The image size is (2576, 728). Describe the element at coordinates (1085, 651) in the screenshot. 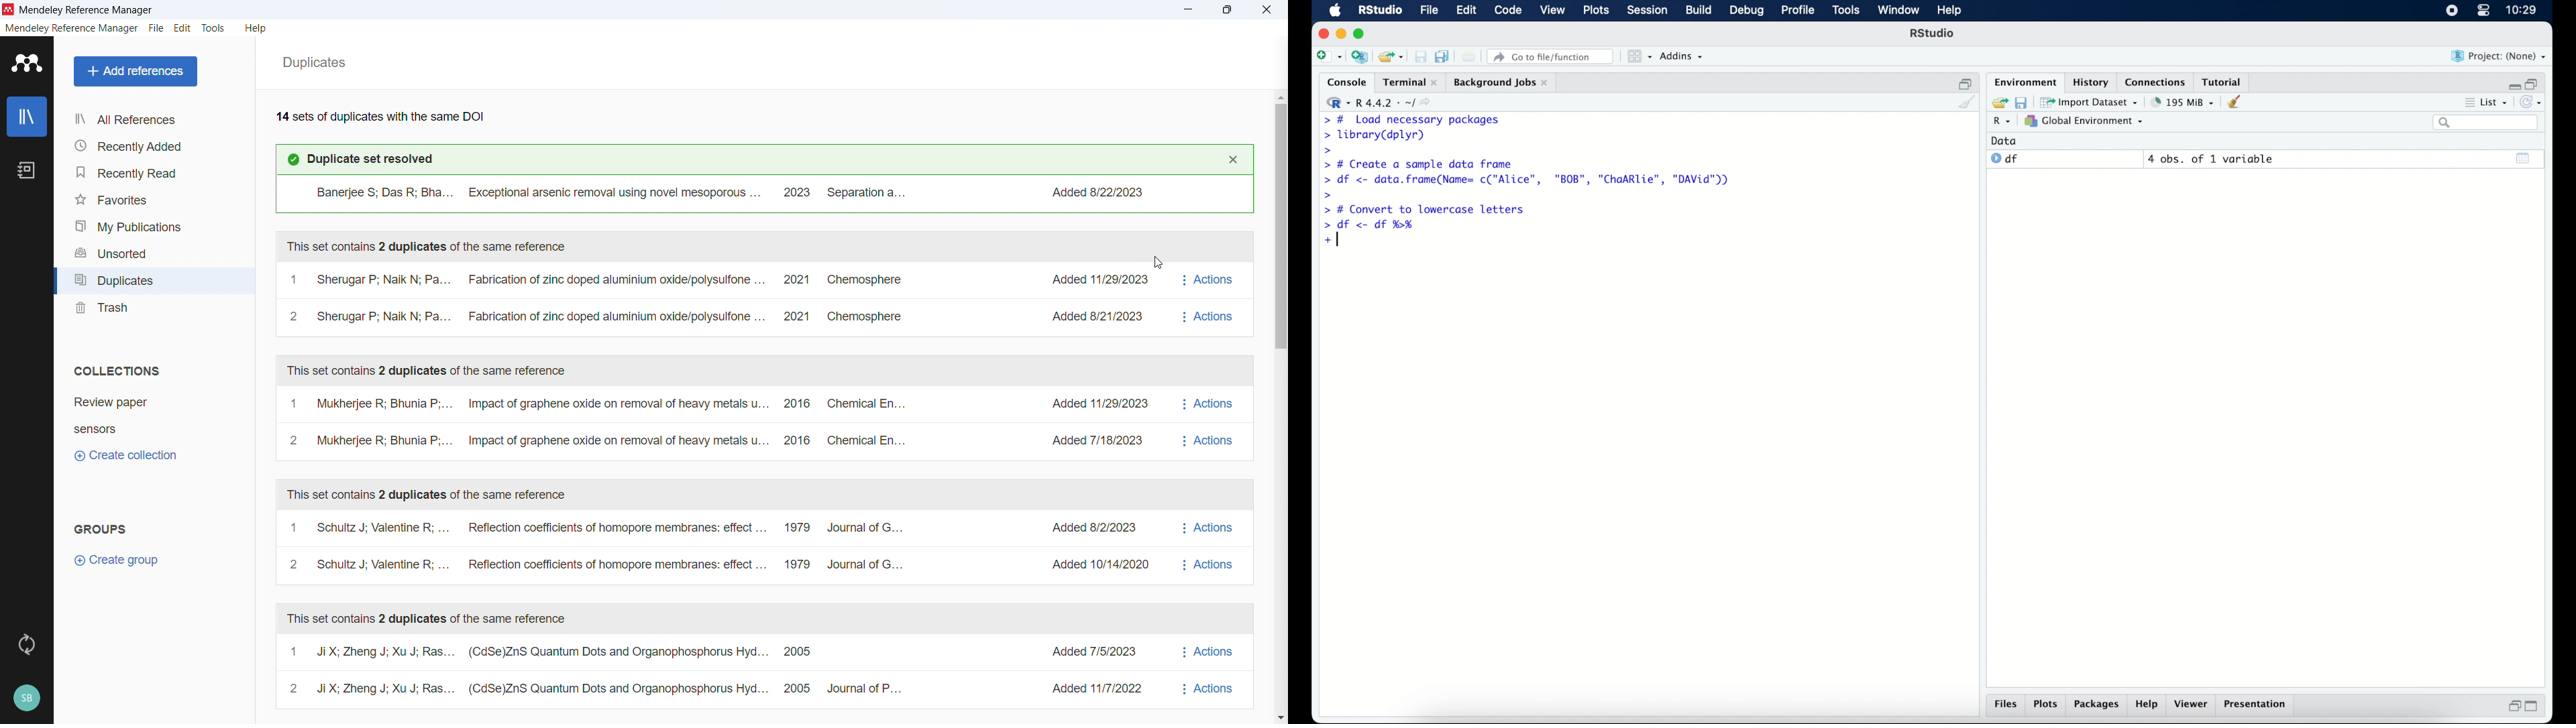

I see `Added 7/5/2023` at that location.